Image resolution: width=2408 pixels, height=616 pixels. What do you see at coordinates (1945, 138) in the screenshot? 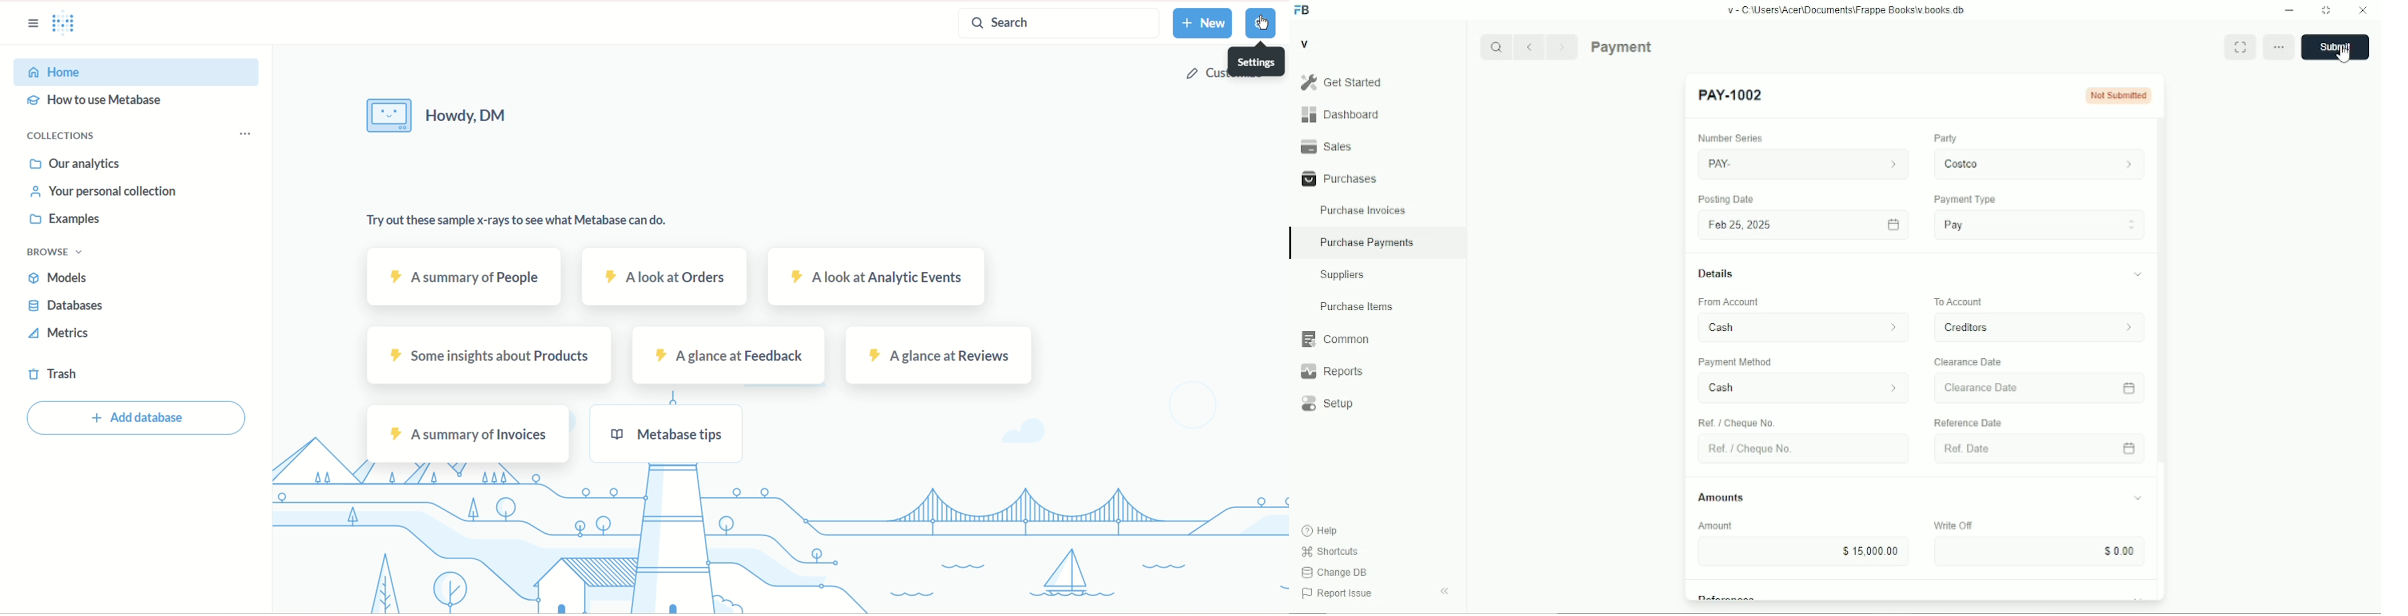
I see `Party` at bounding box center [1945, 138].